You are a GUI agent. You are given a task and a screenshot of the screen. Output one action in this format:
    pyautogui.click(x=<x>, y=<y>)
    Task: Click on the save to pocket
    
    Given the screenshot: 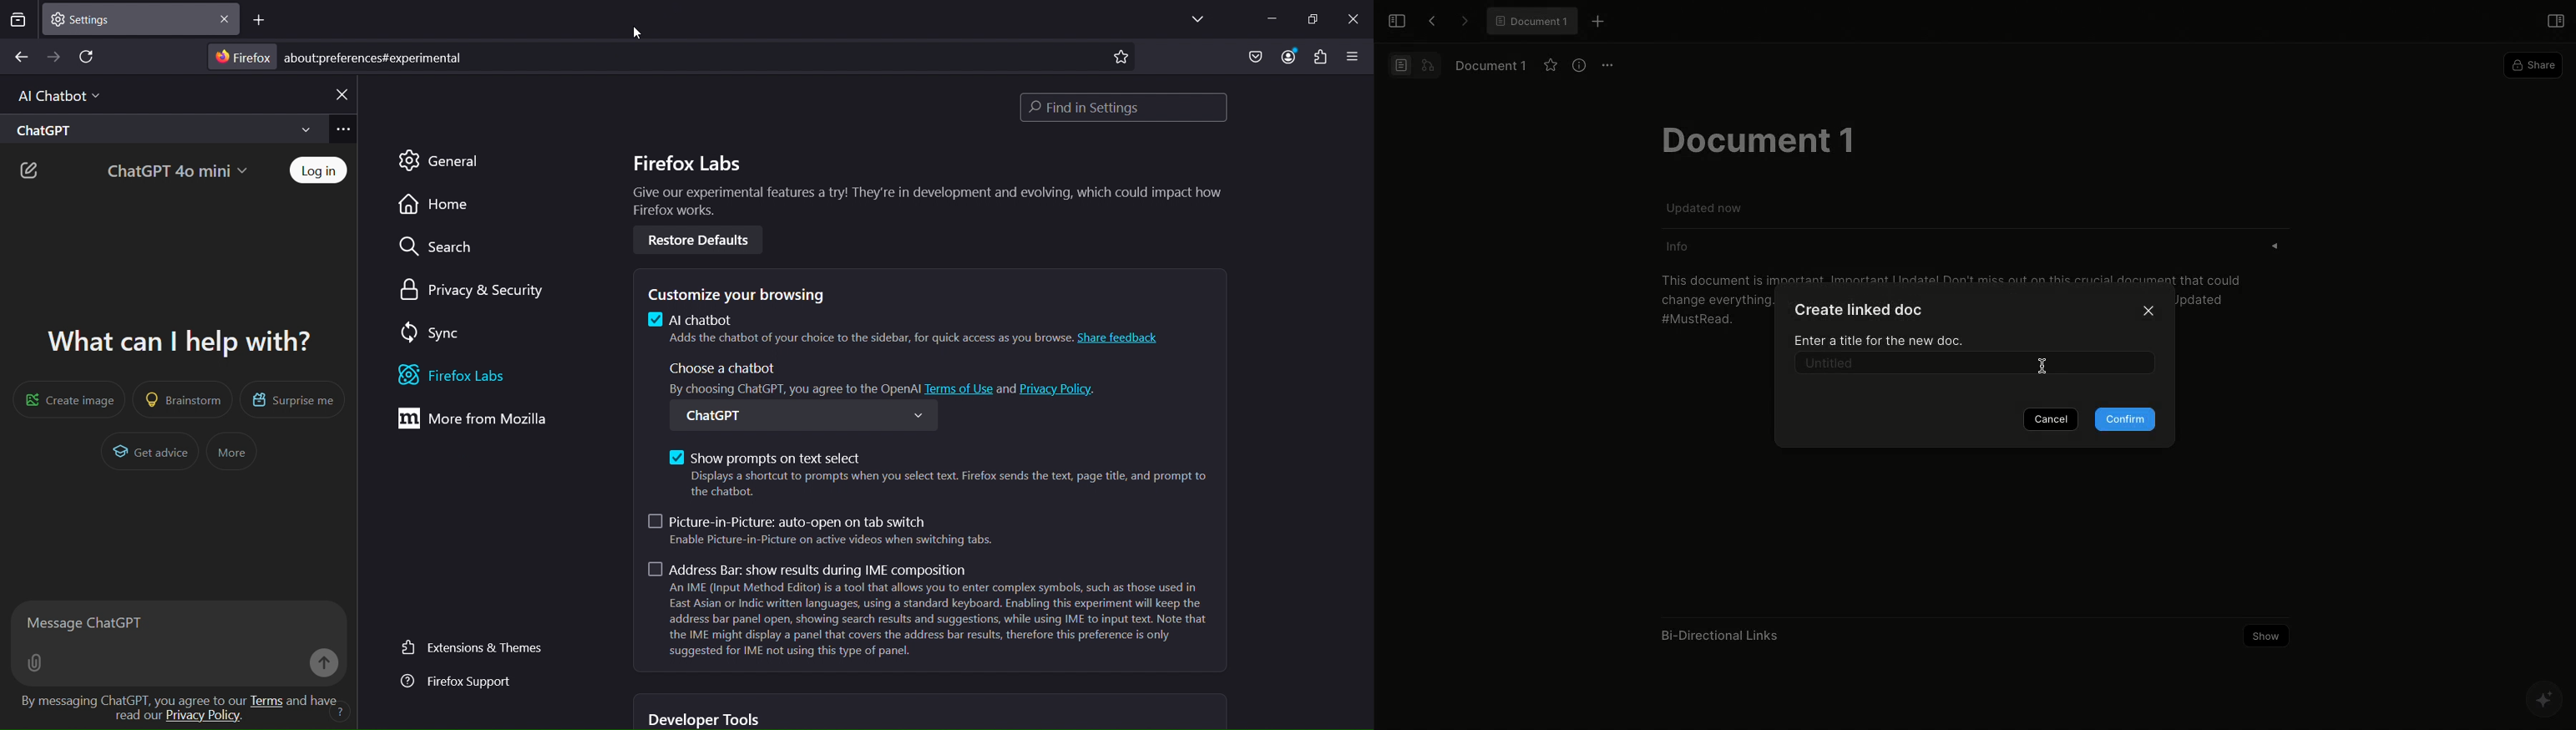 What is the action you would take?
    pyautogui.click(x=1252, y=57)
    